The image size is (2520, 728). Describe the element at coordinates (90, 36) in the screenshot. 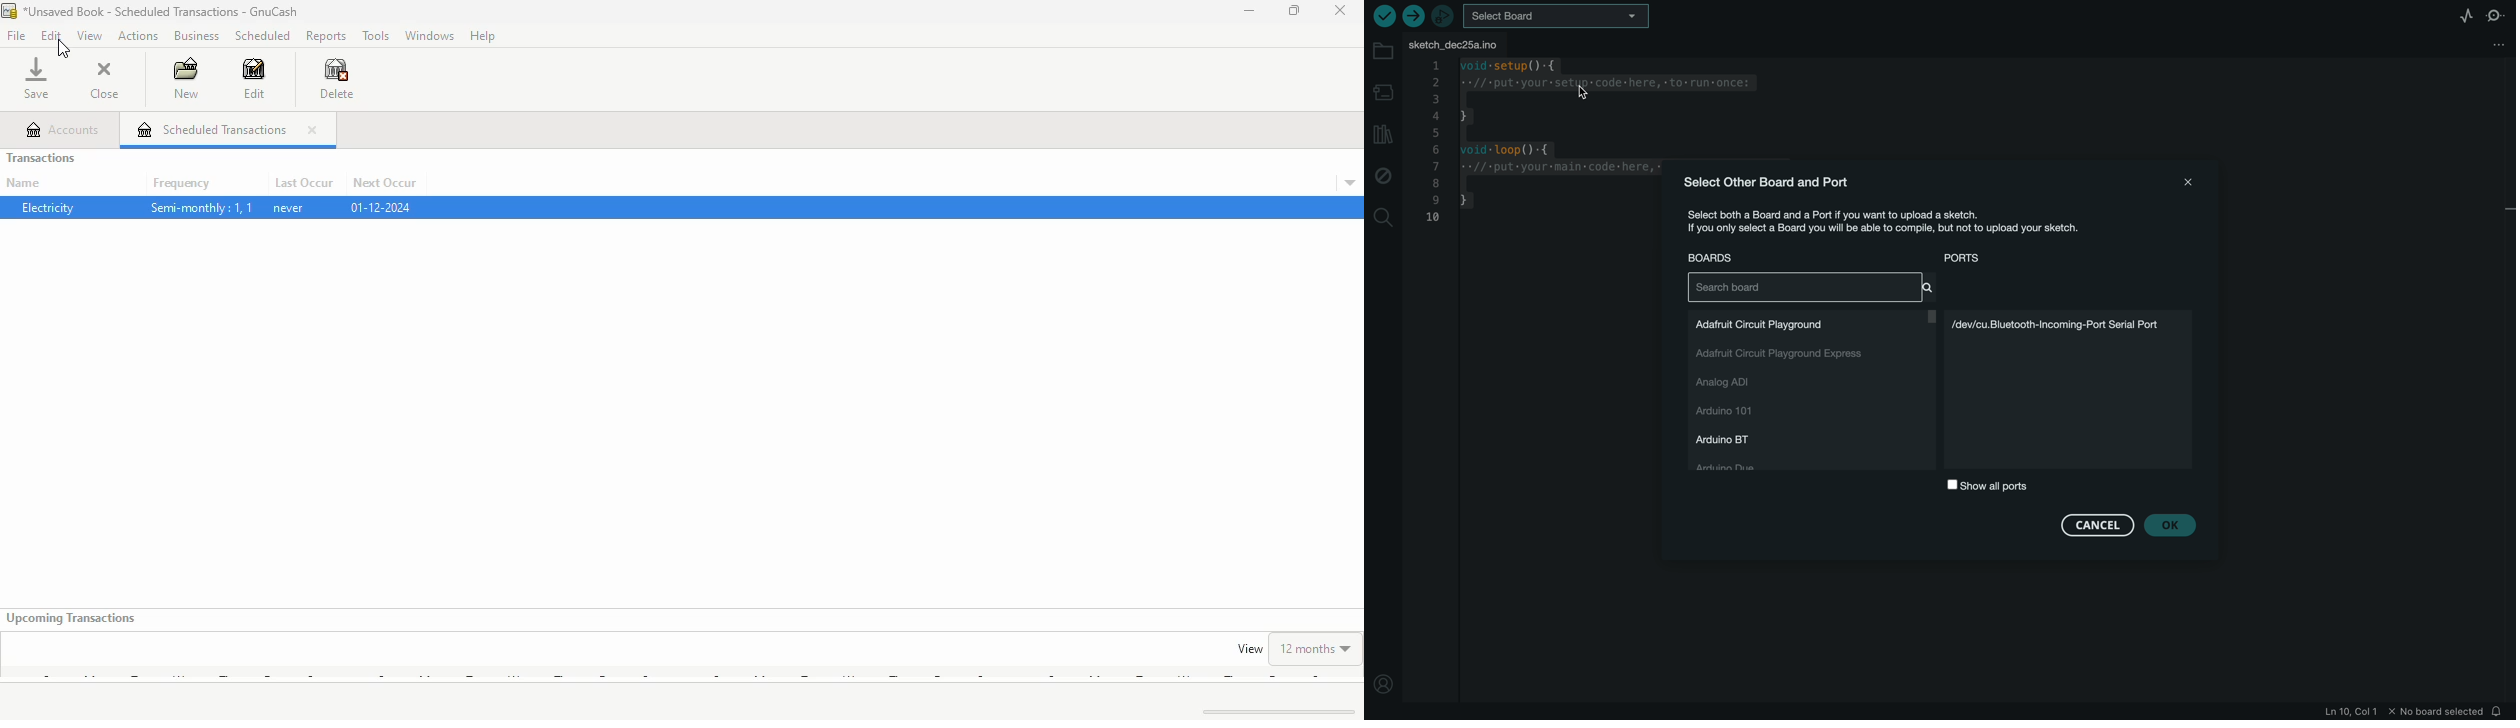

I see `view` at that location.